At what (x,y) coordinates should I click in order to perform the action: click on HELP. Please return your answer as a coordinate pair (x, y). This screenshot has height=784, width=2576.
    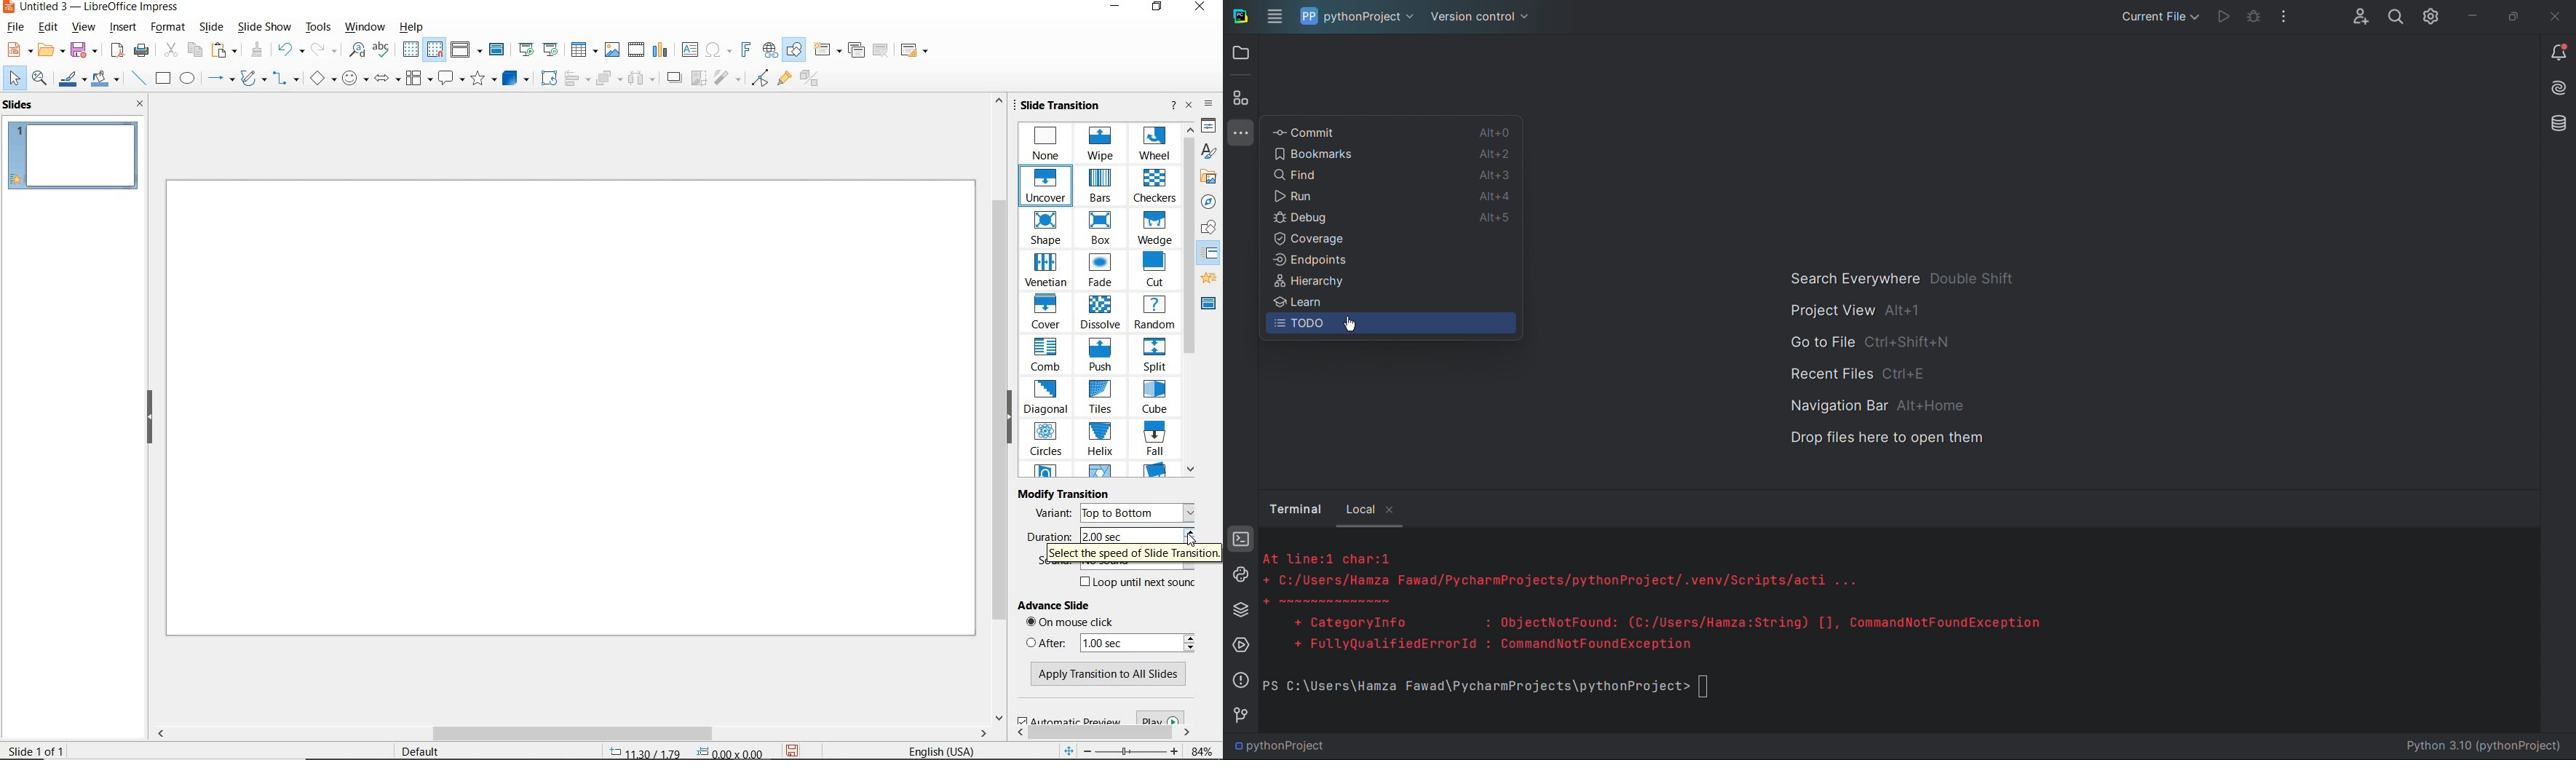
    Looking at the image, I should click on (411, 27).